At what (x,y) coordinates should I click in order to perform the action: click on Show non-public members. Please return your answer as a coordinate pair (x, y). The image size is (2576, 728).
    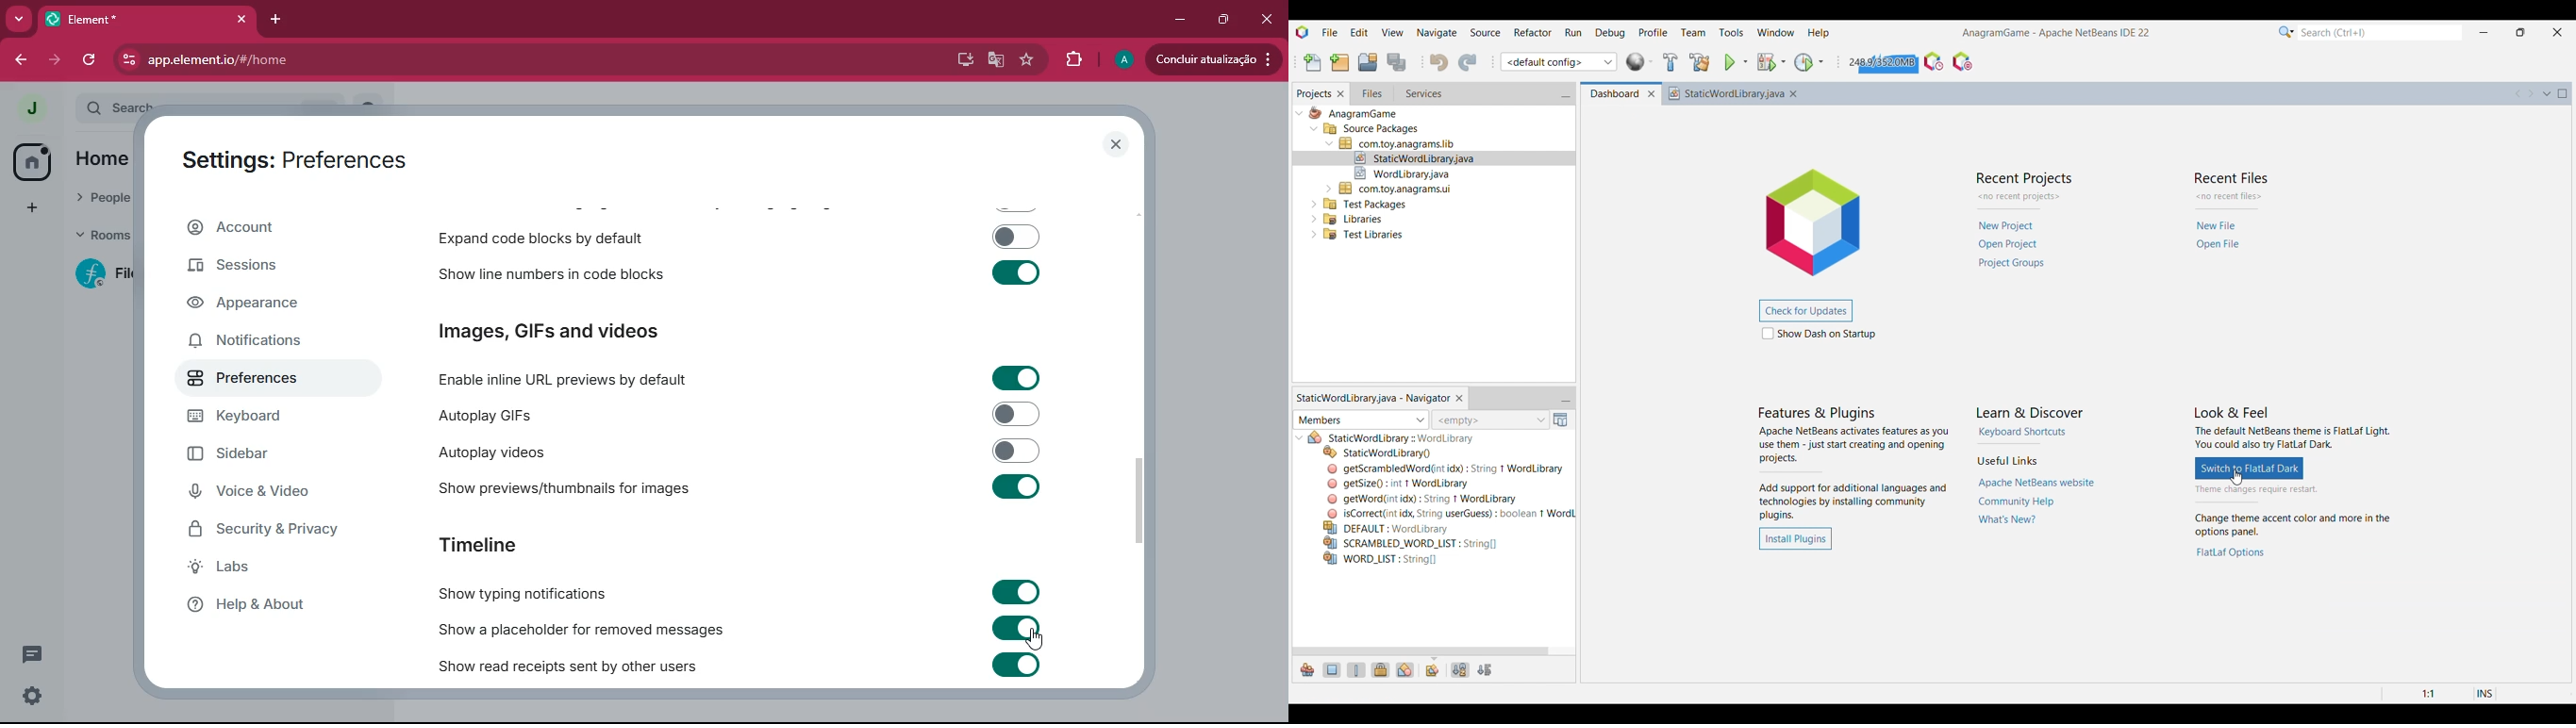
    Looking at the image, I should click on (1380, 670).